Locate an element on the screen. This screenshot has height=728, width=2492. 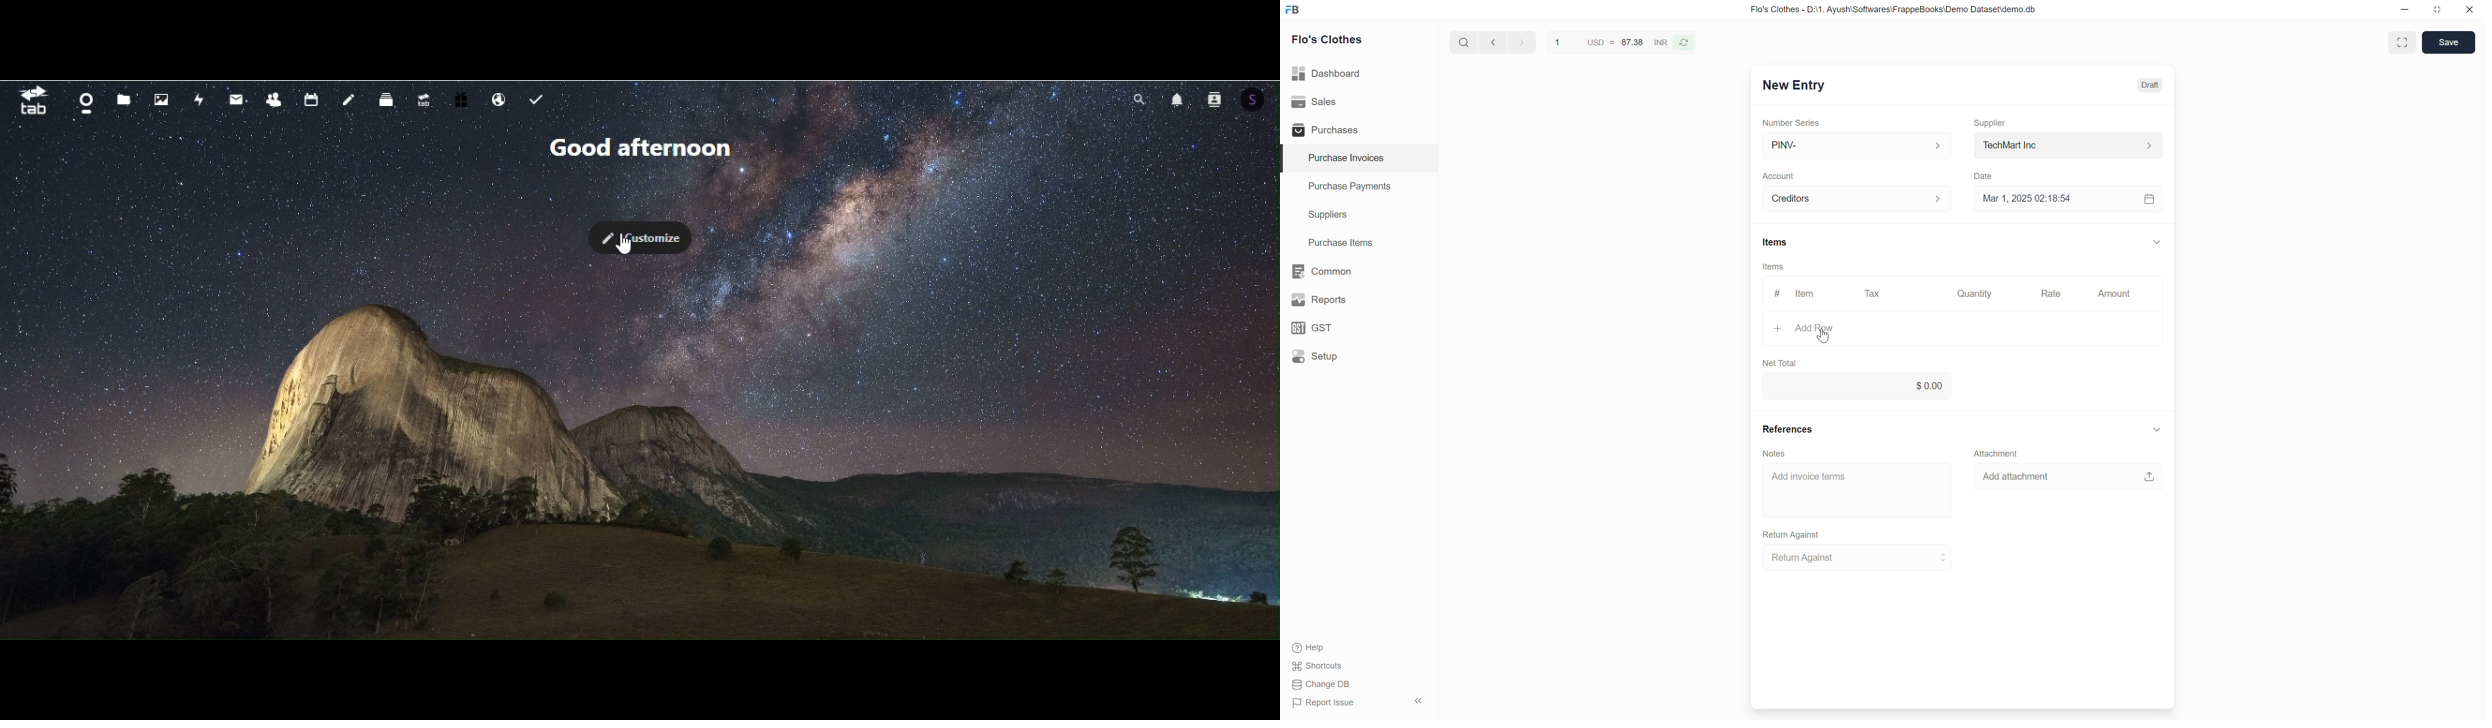
Frappe Books logo is located at coordinates (1292, 9).